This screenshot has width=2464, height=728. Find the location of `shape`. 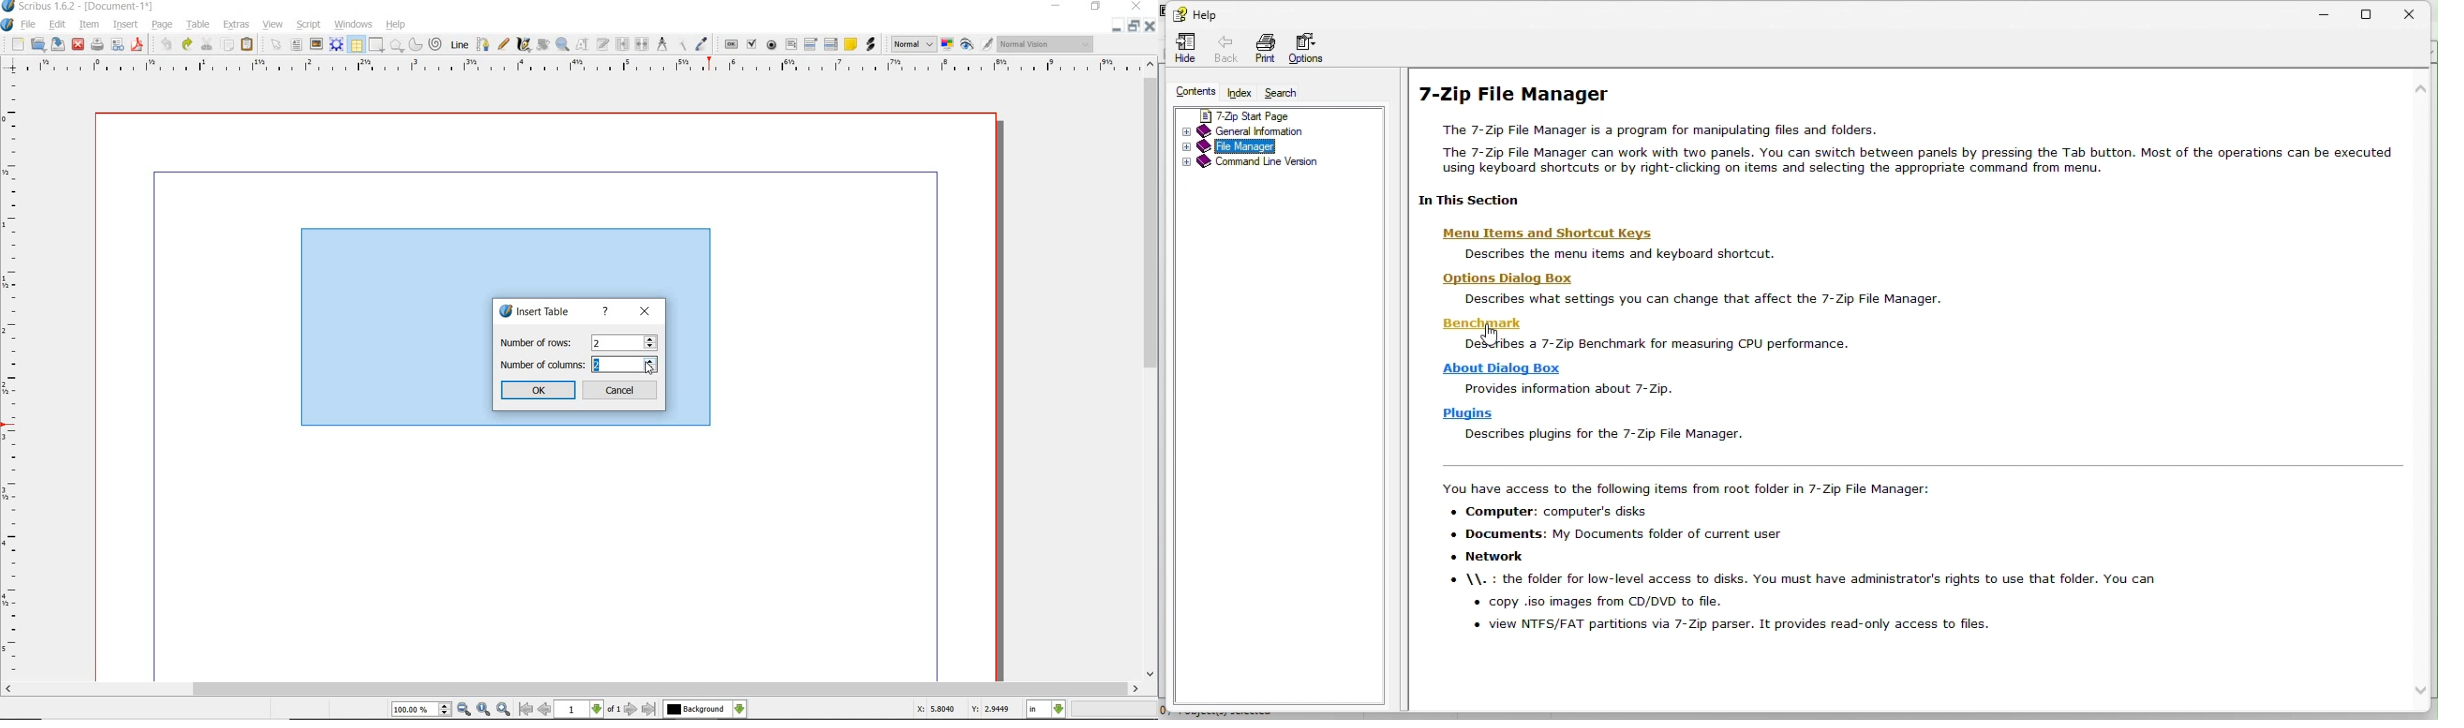

shape is located at coordinates (397, 46).